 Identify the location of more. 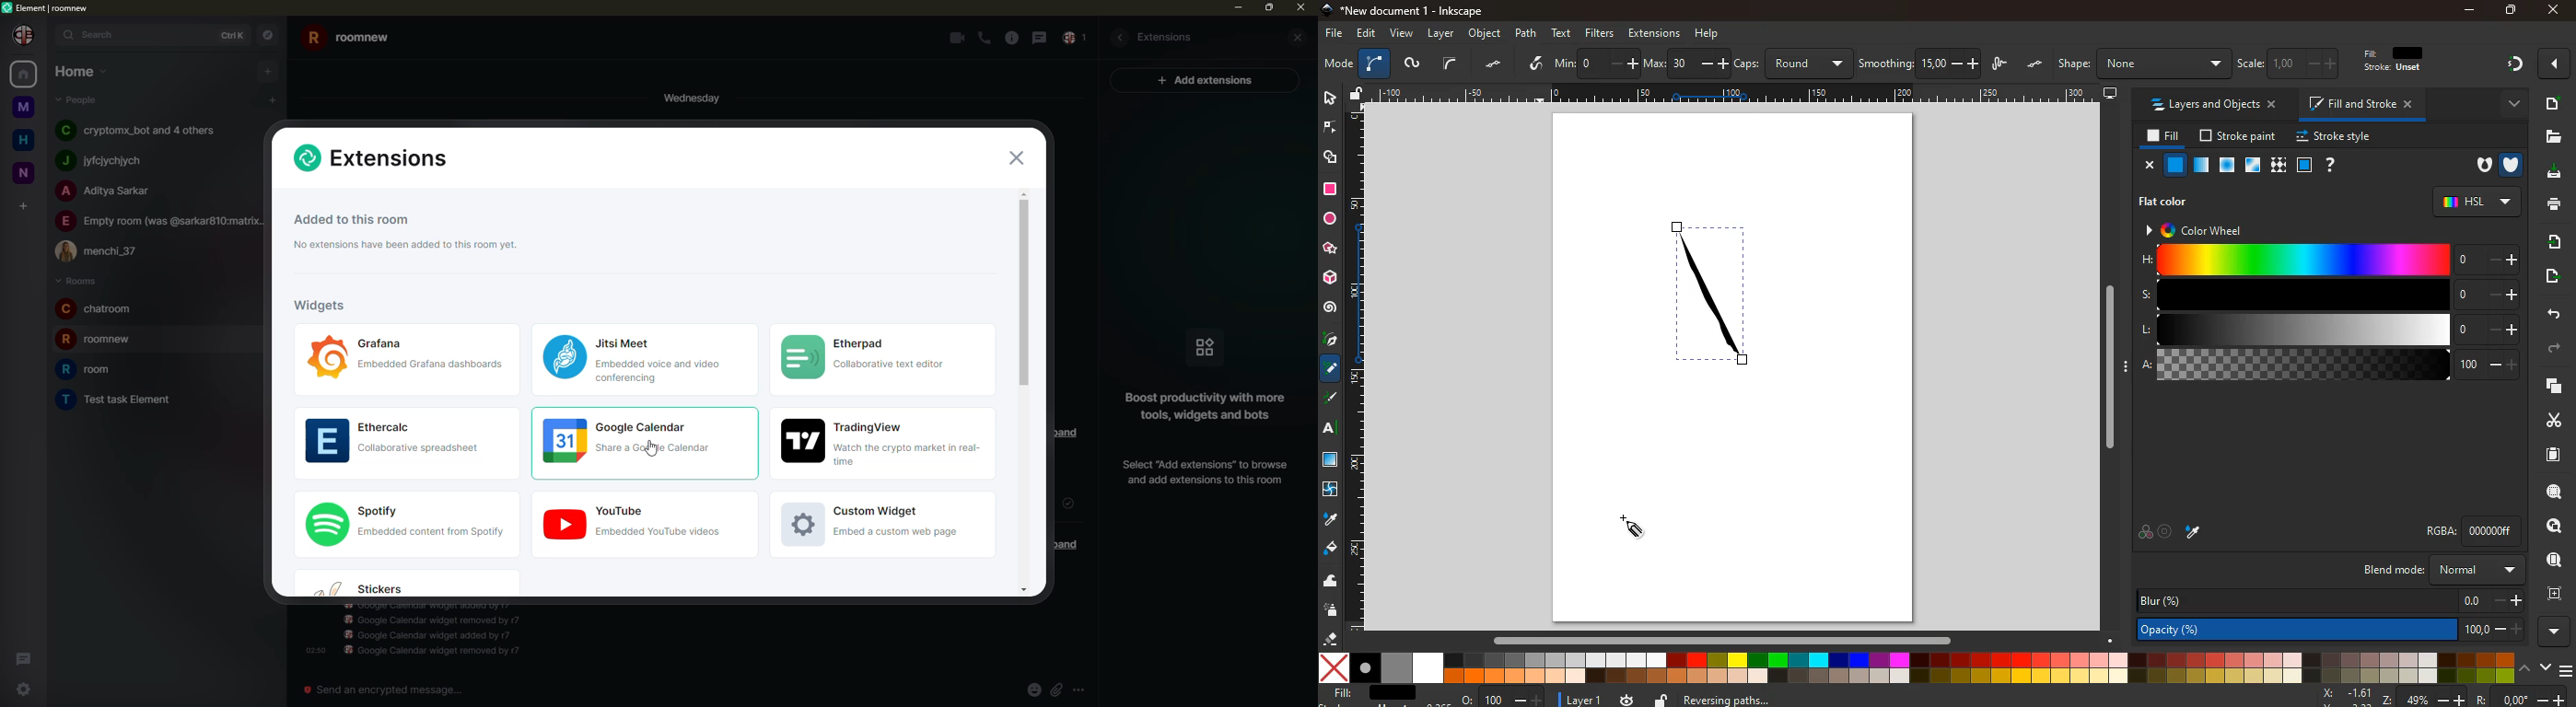
(1078, 689).